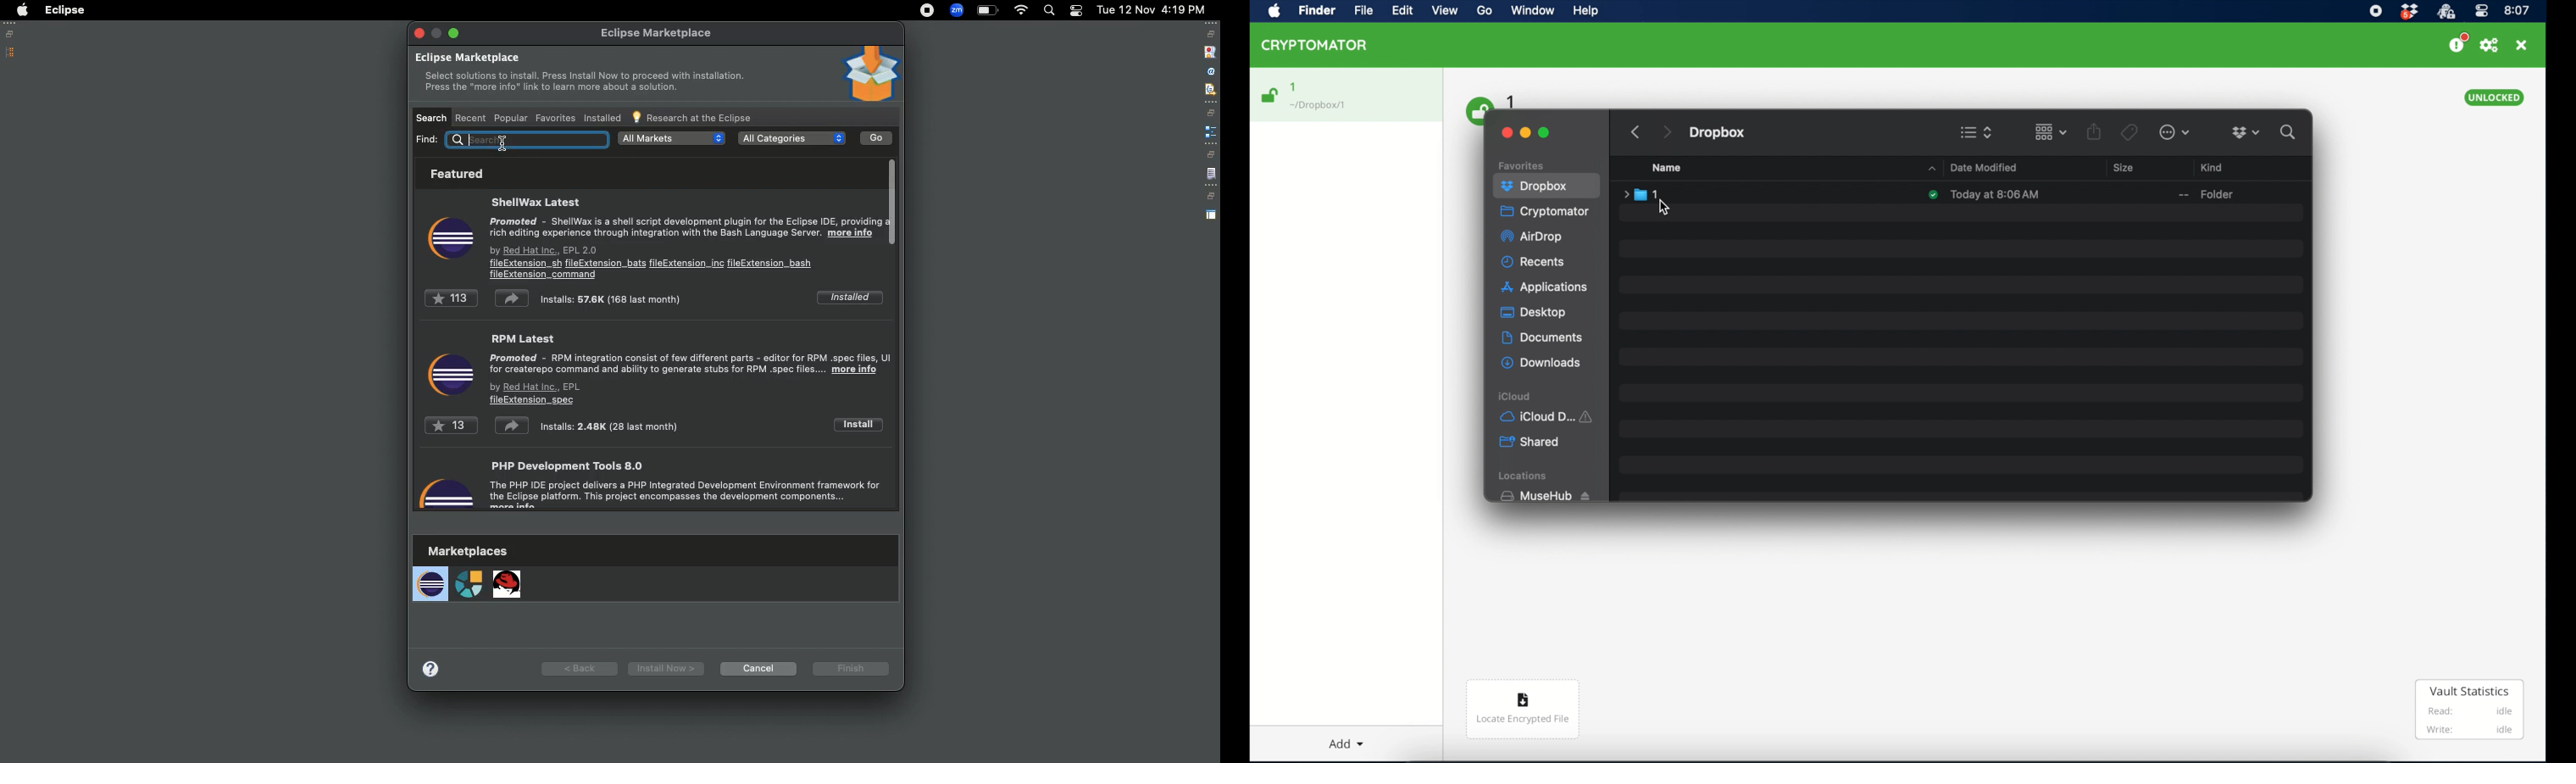 The image size is (2576, 784). What do you see at coordinates (428, 139) in the screenshot?
I see `find` at bounding box center [428, 139].